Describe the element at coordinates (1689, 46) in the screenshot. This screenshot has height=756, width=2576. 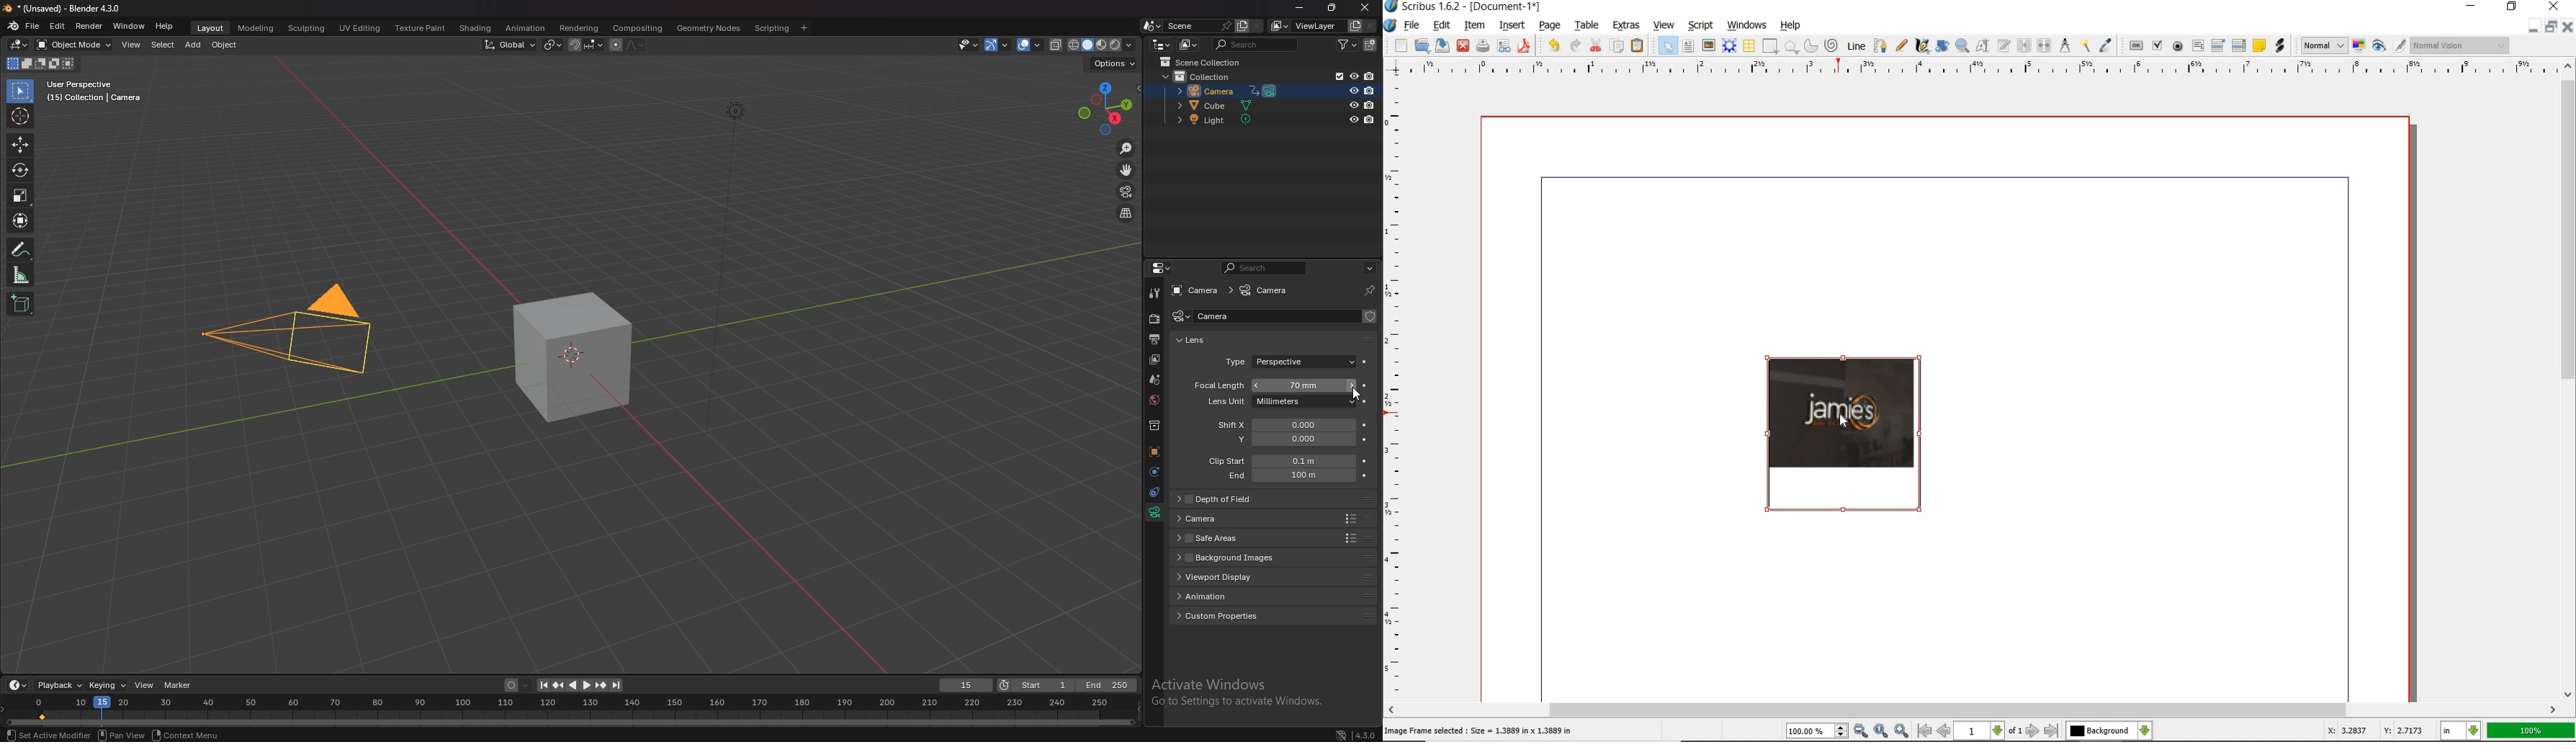
I see `text frame` at that location.